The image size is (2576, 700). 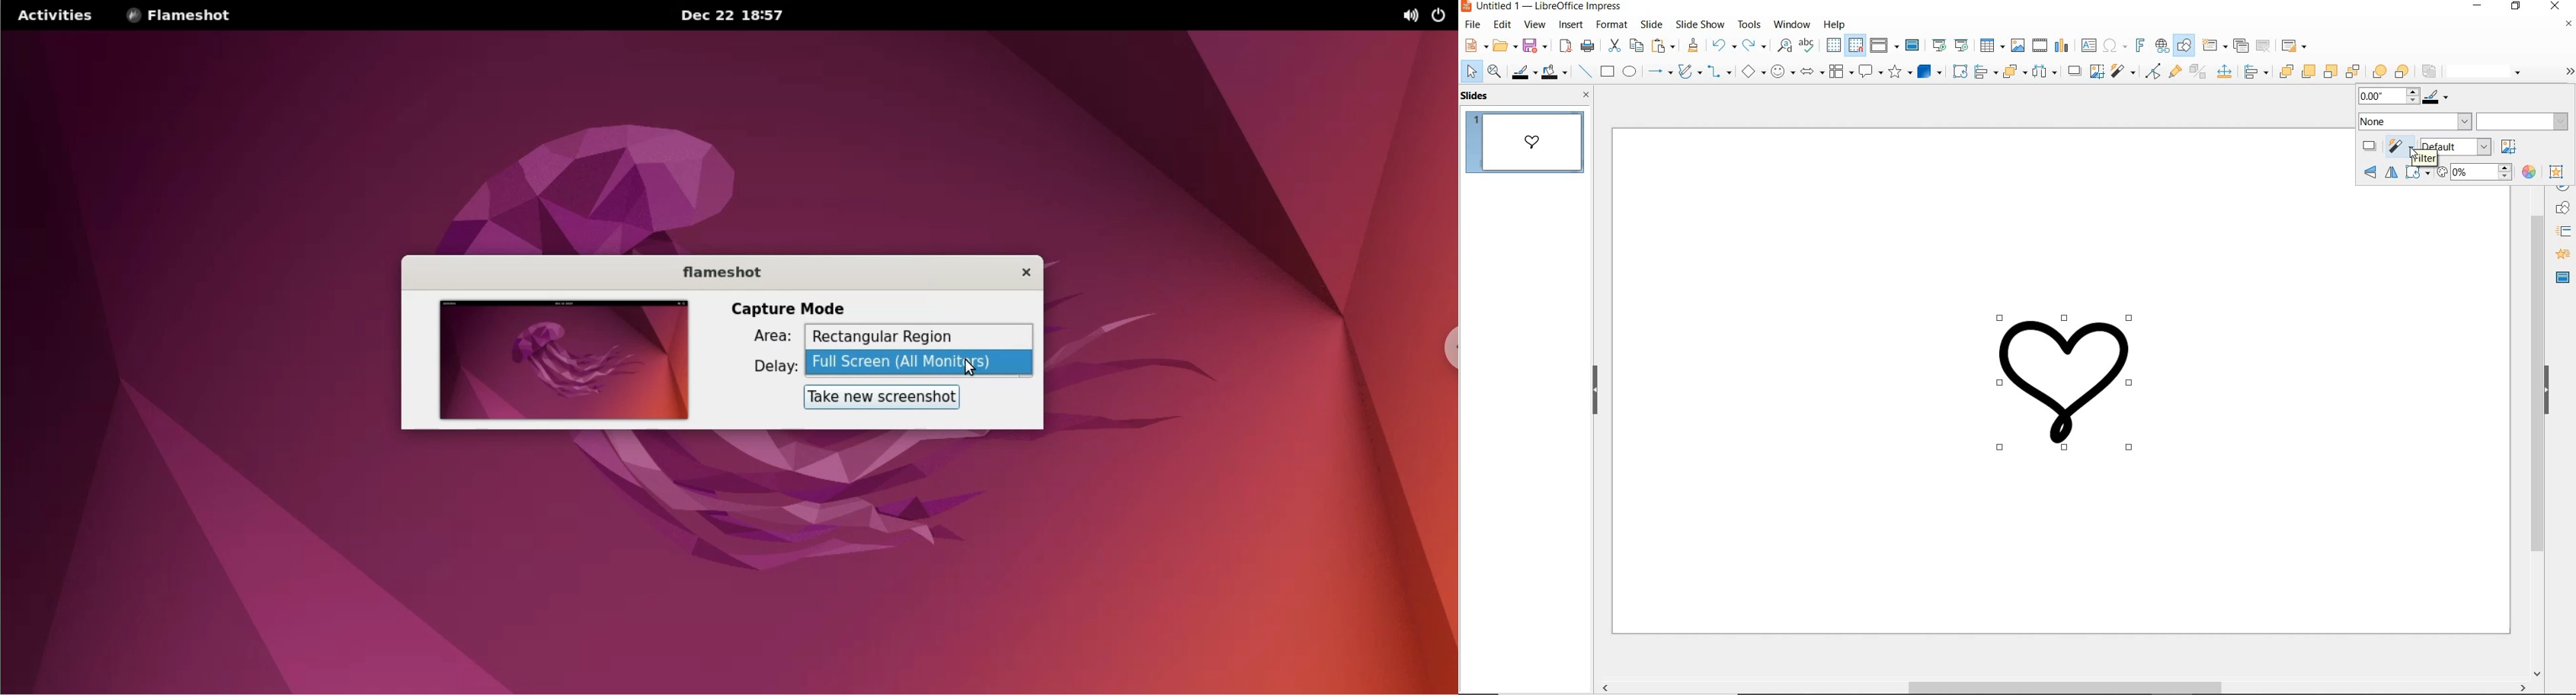 I want to click on slide layout, so click(x=2296, y=45).